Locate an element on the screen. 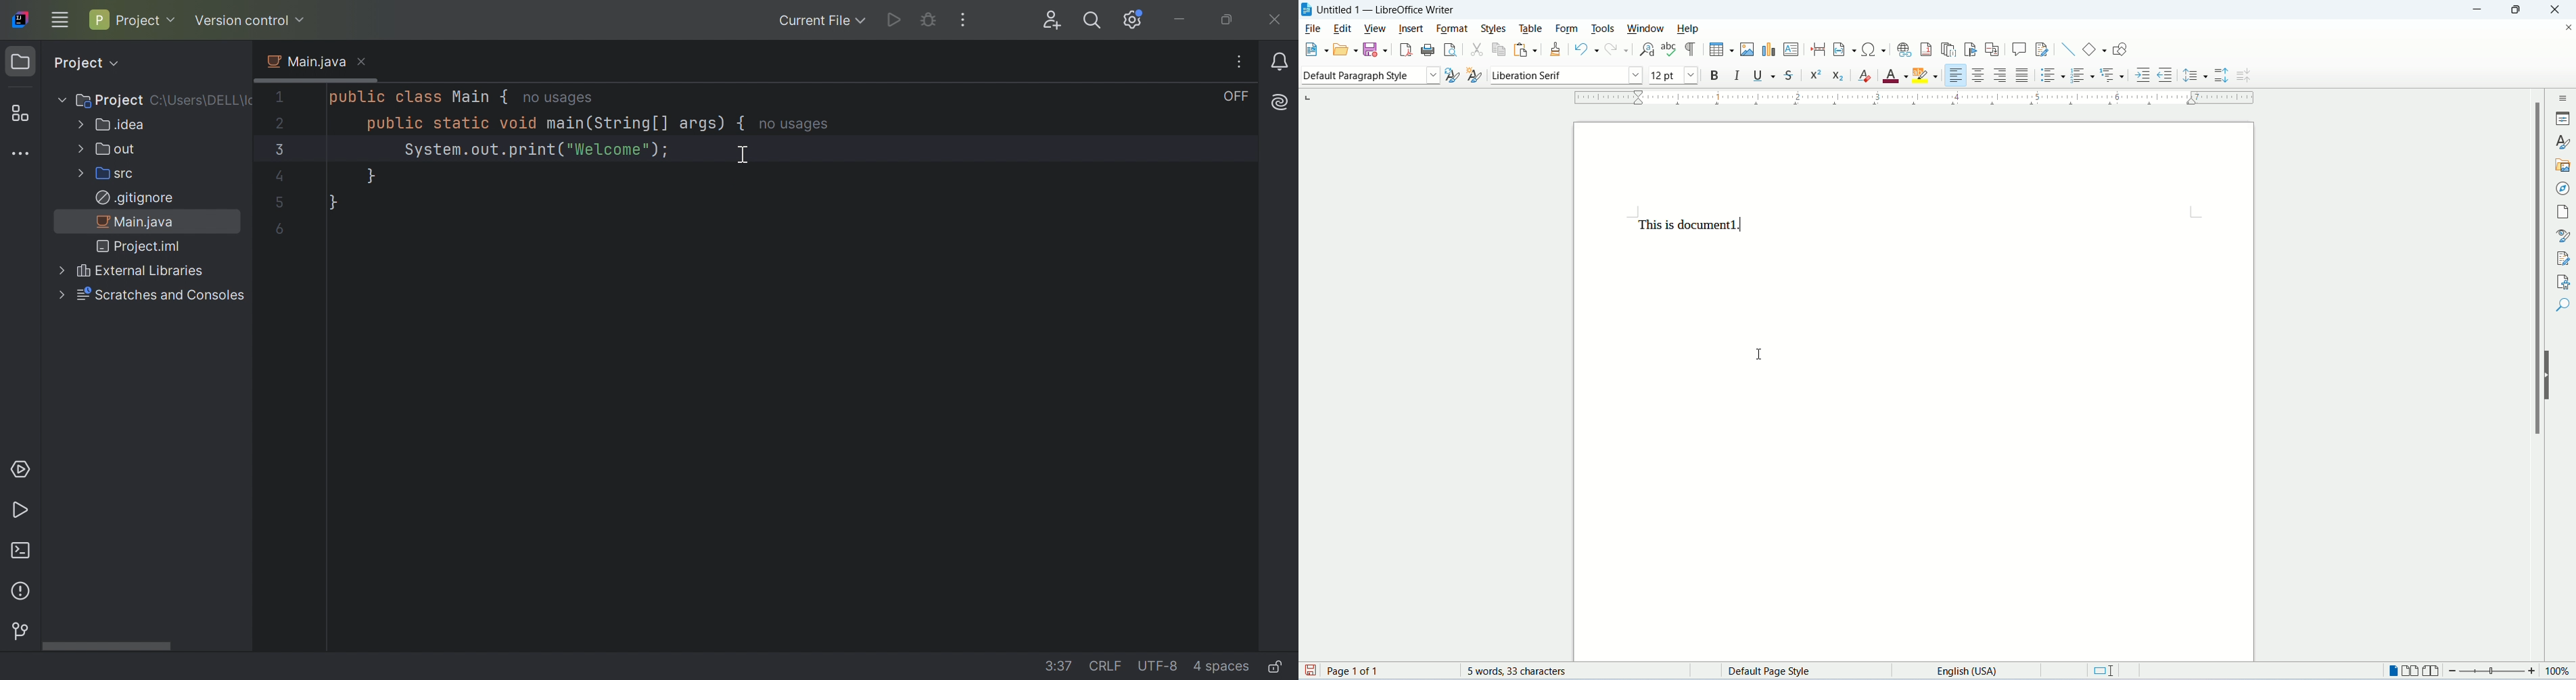 This screenshot has height=700, width=2576. Project is located at coordinates (23, 62).